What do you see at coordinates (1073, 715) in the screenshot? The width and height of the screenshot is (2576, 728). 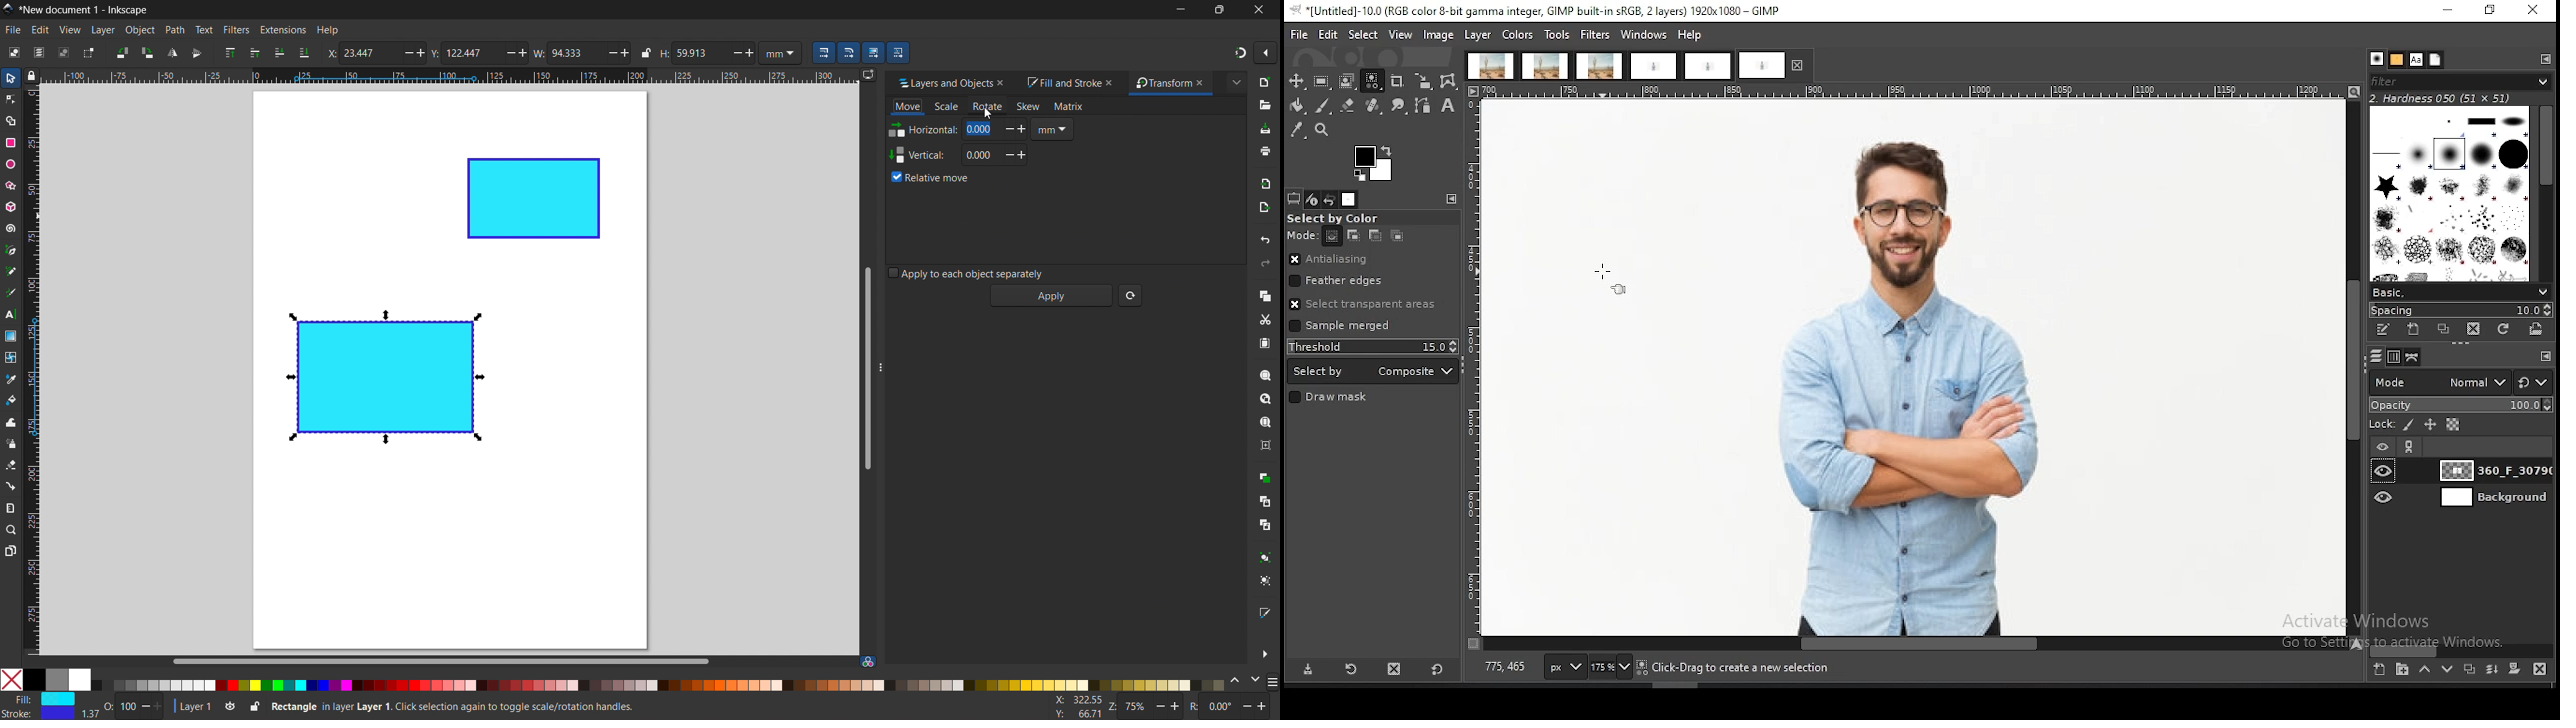 I see `Y: 160.93` at bounding box center [1073, 715].